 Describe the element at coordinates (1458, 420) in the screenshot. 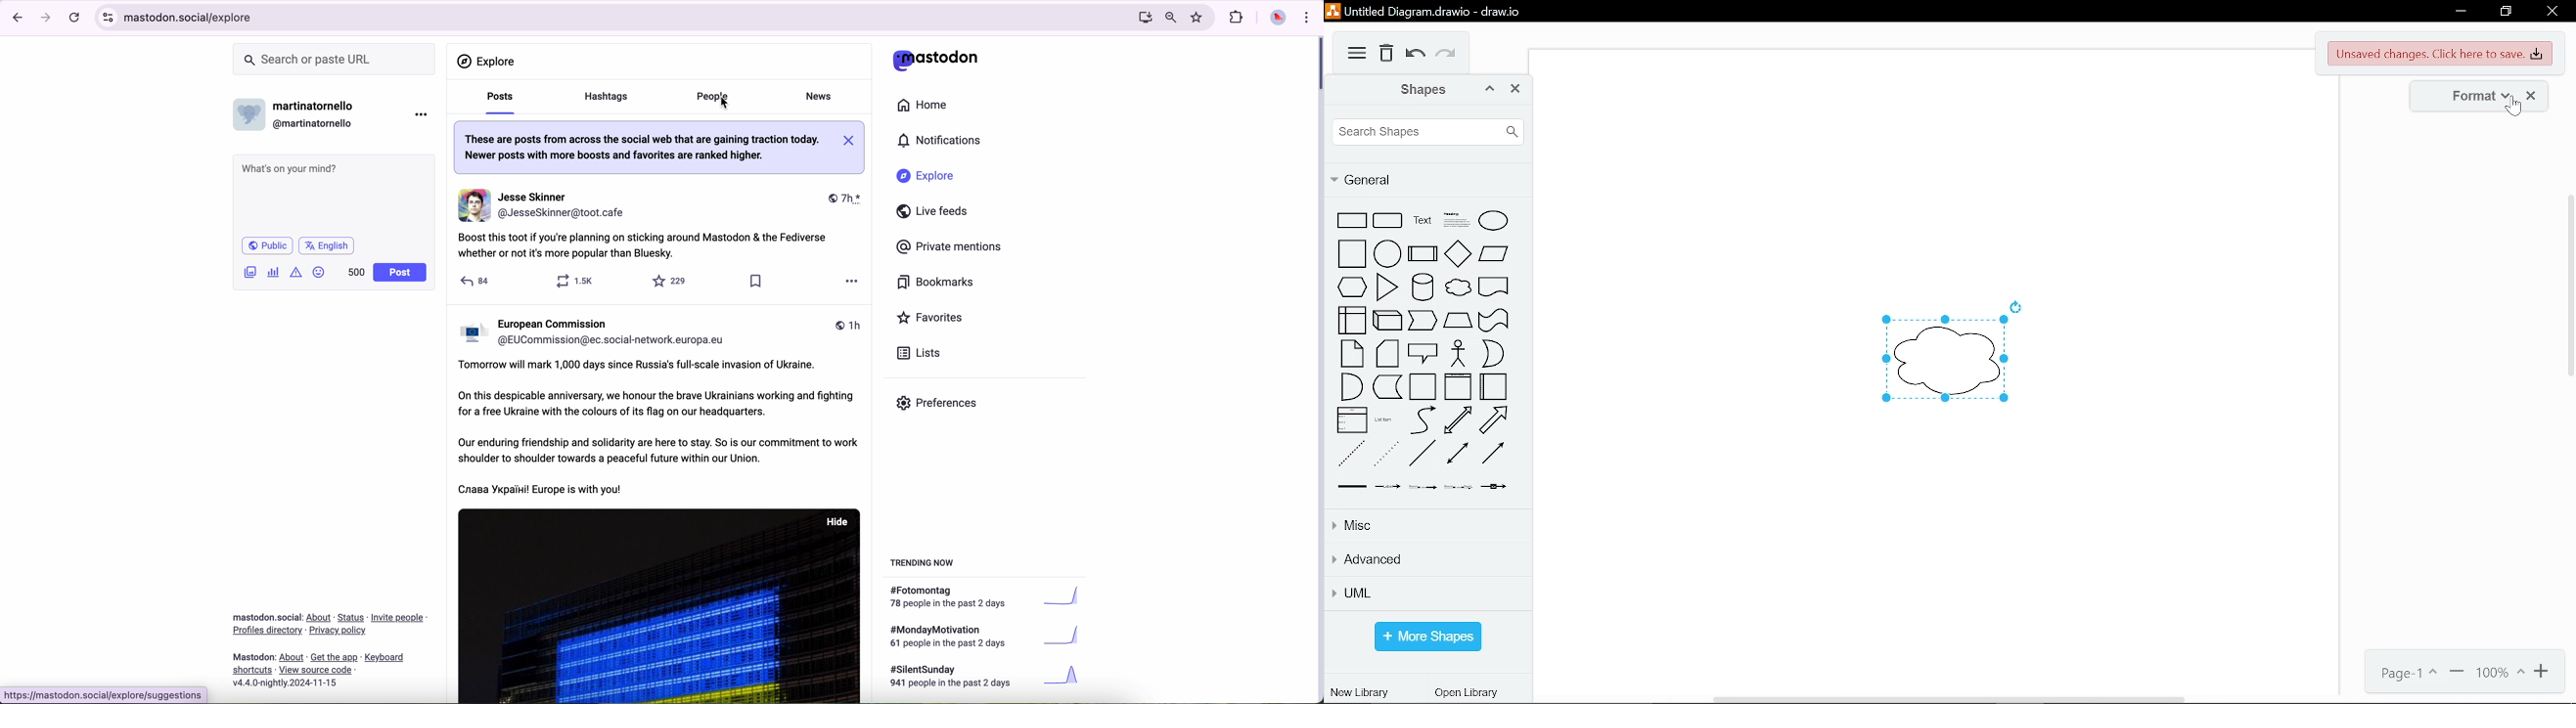

I see `bidirectional arrow` at that location.